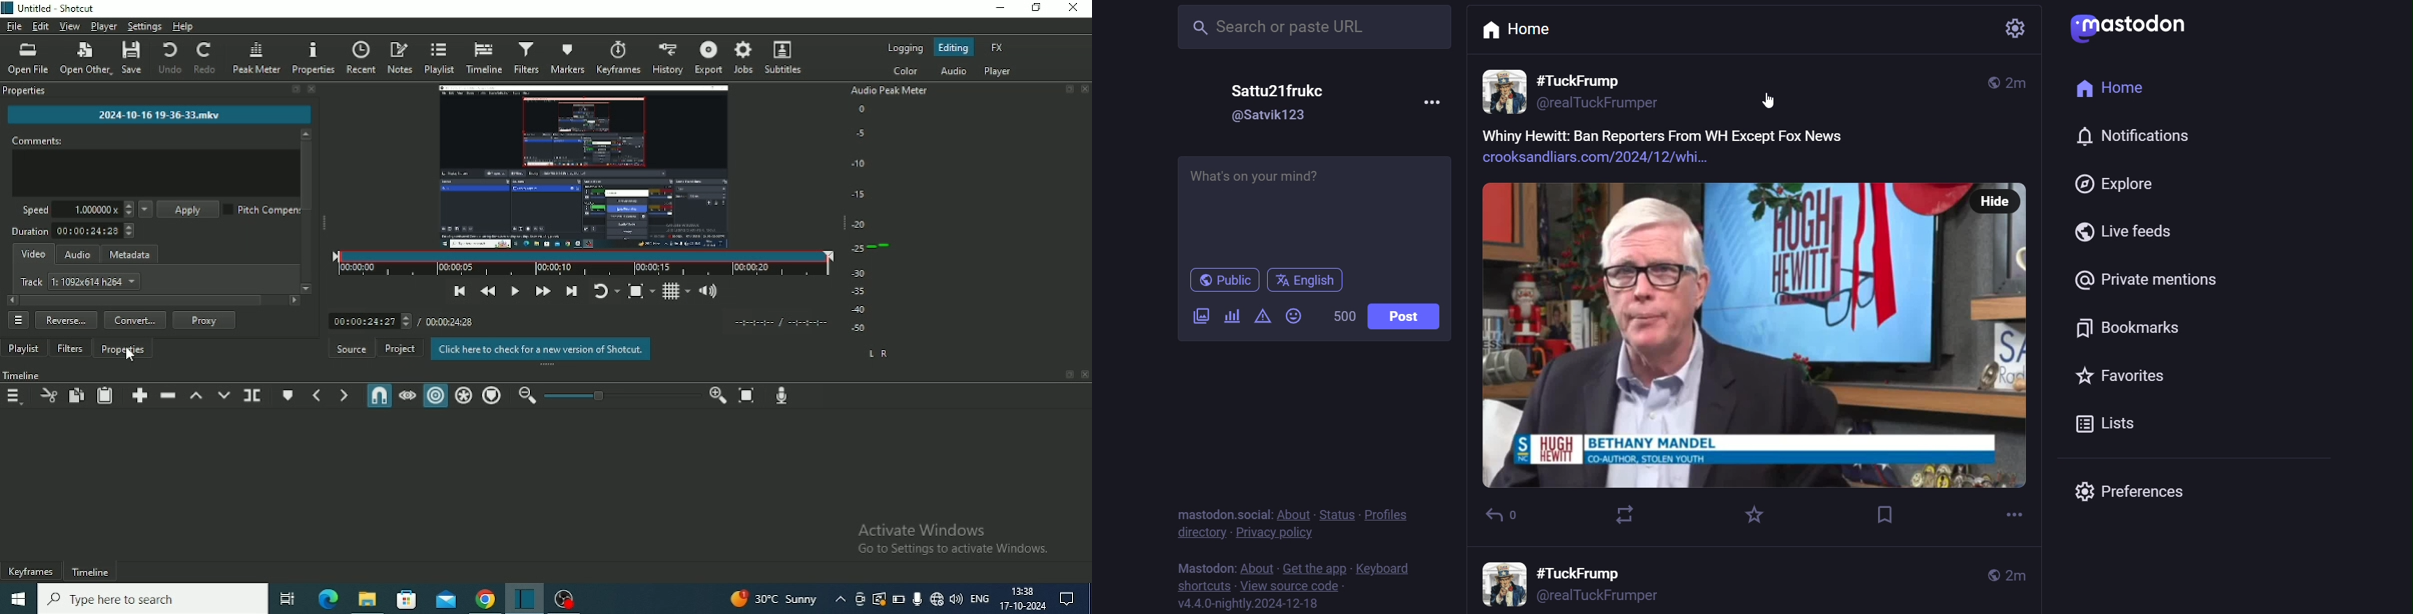 The image size is (2436, 616). Describe the element at coordinates (571, 292) in the screenshot. I see `Skip to the next point` at that location.